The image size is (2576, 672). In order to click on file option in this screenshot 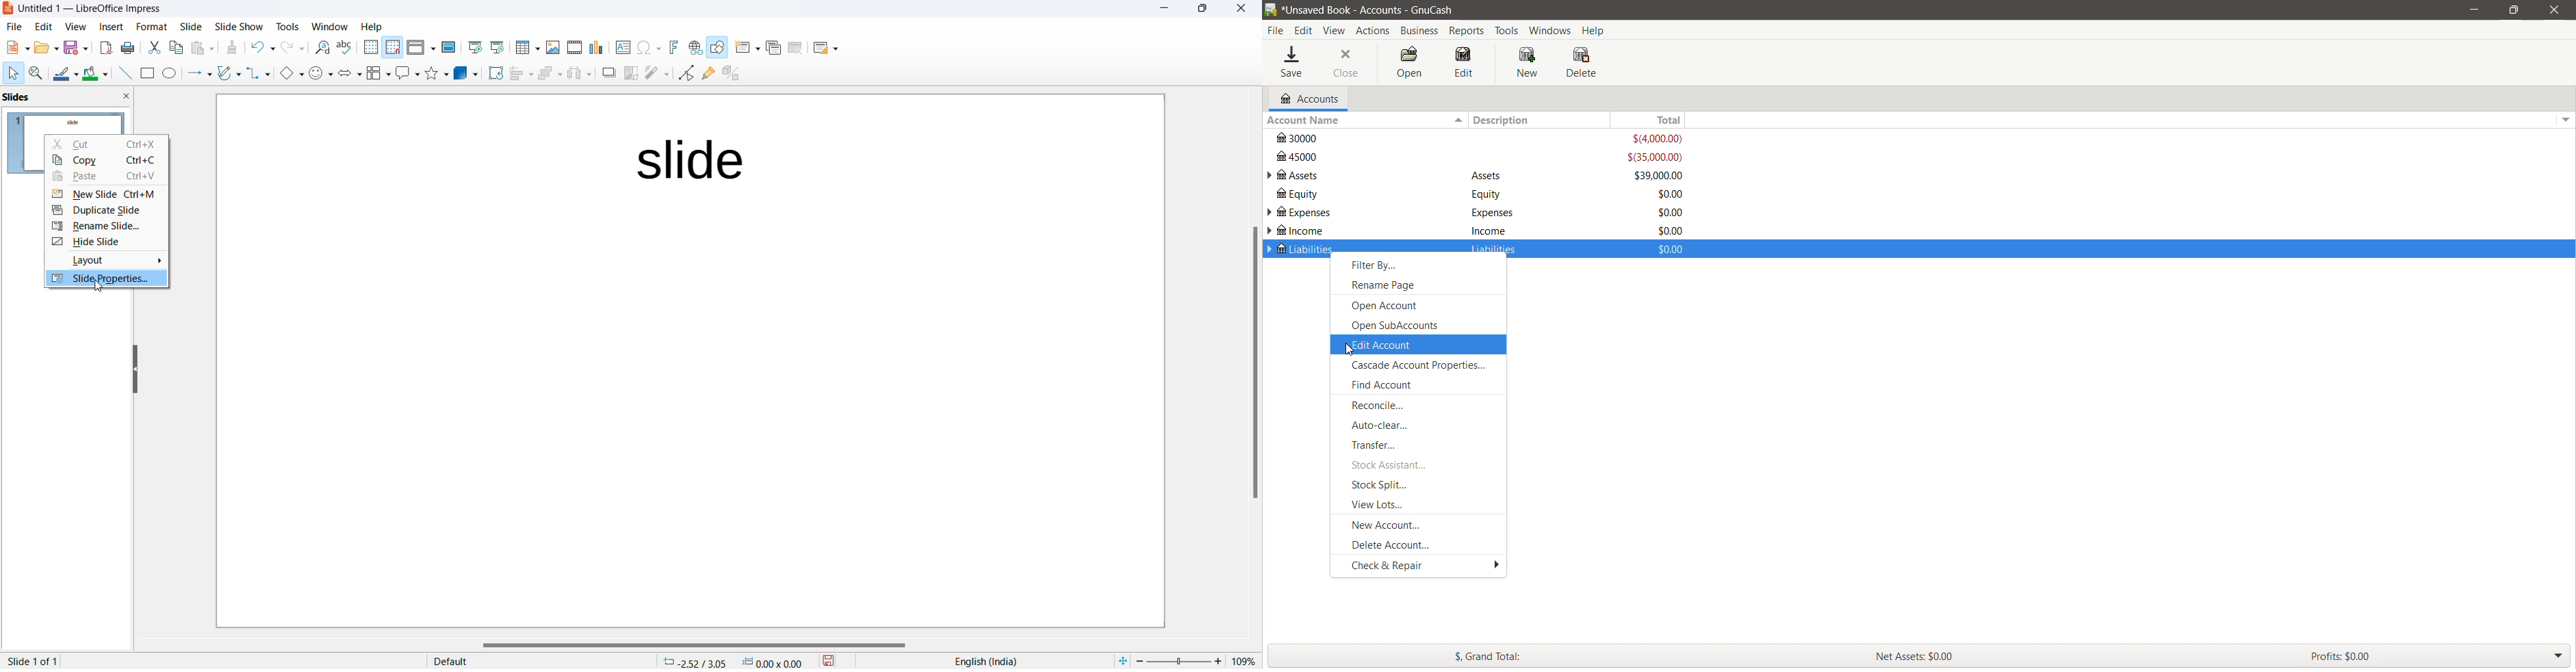, I will do `click(47, 49)`.